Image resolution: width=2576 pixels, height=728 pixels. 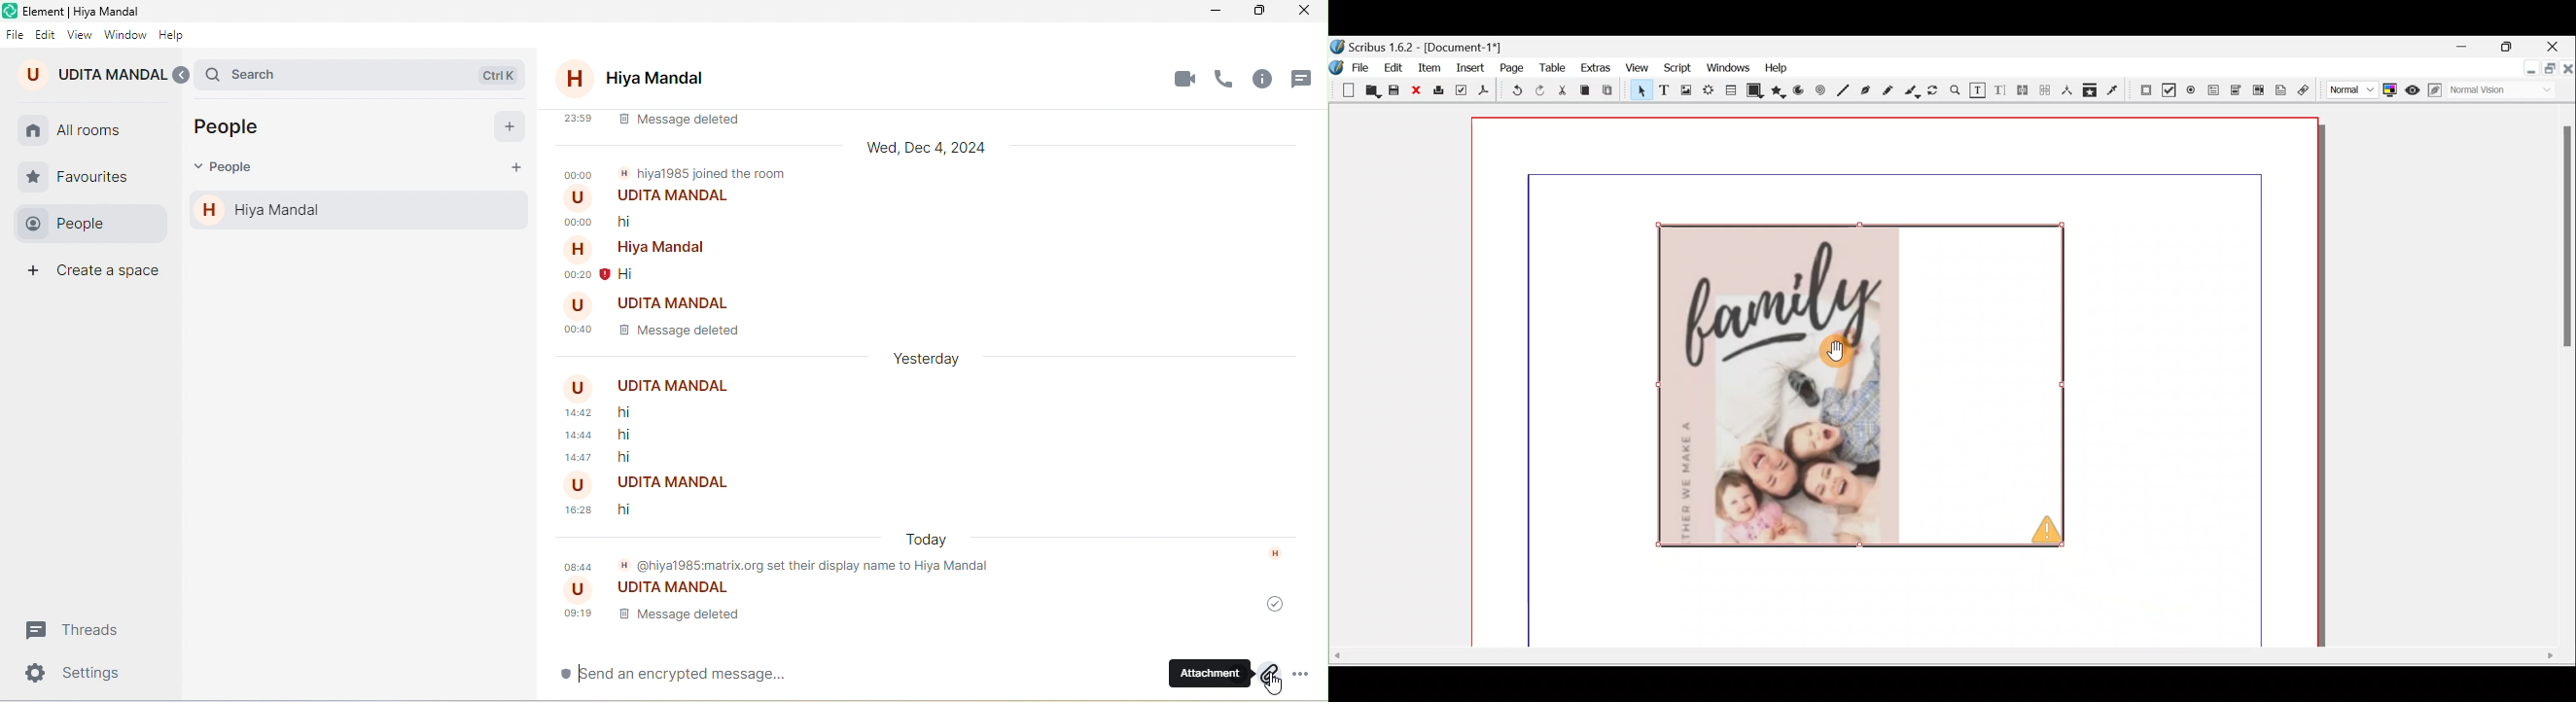 What do you see at coordinates (370, 71) in the screenshot?
I see `search` at bounding box center [370, 71].